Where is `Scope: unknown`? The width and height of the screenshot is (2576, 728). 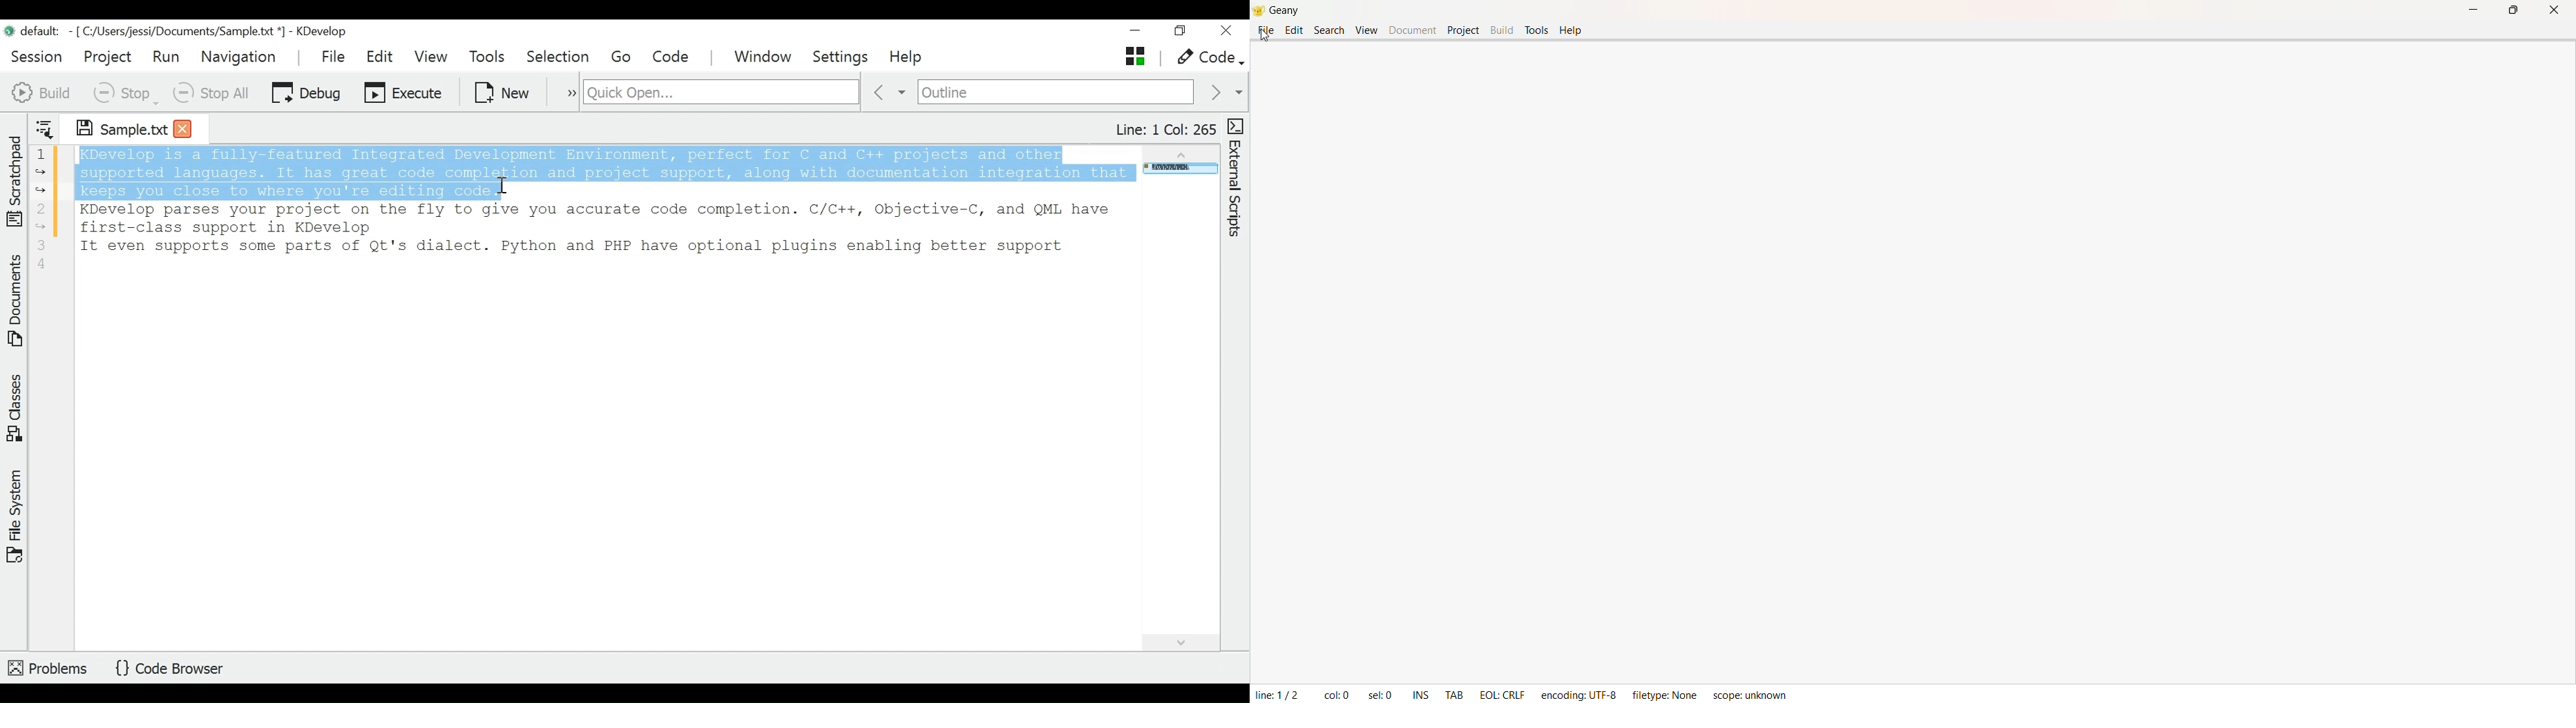 Scope: unknown is located at coordinates (1749, 696).